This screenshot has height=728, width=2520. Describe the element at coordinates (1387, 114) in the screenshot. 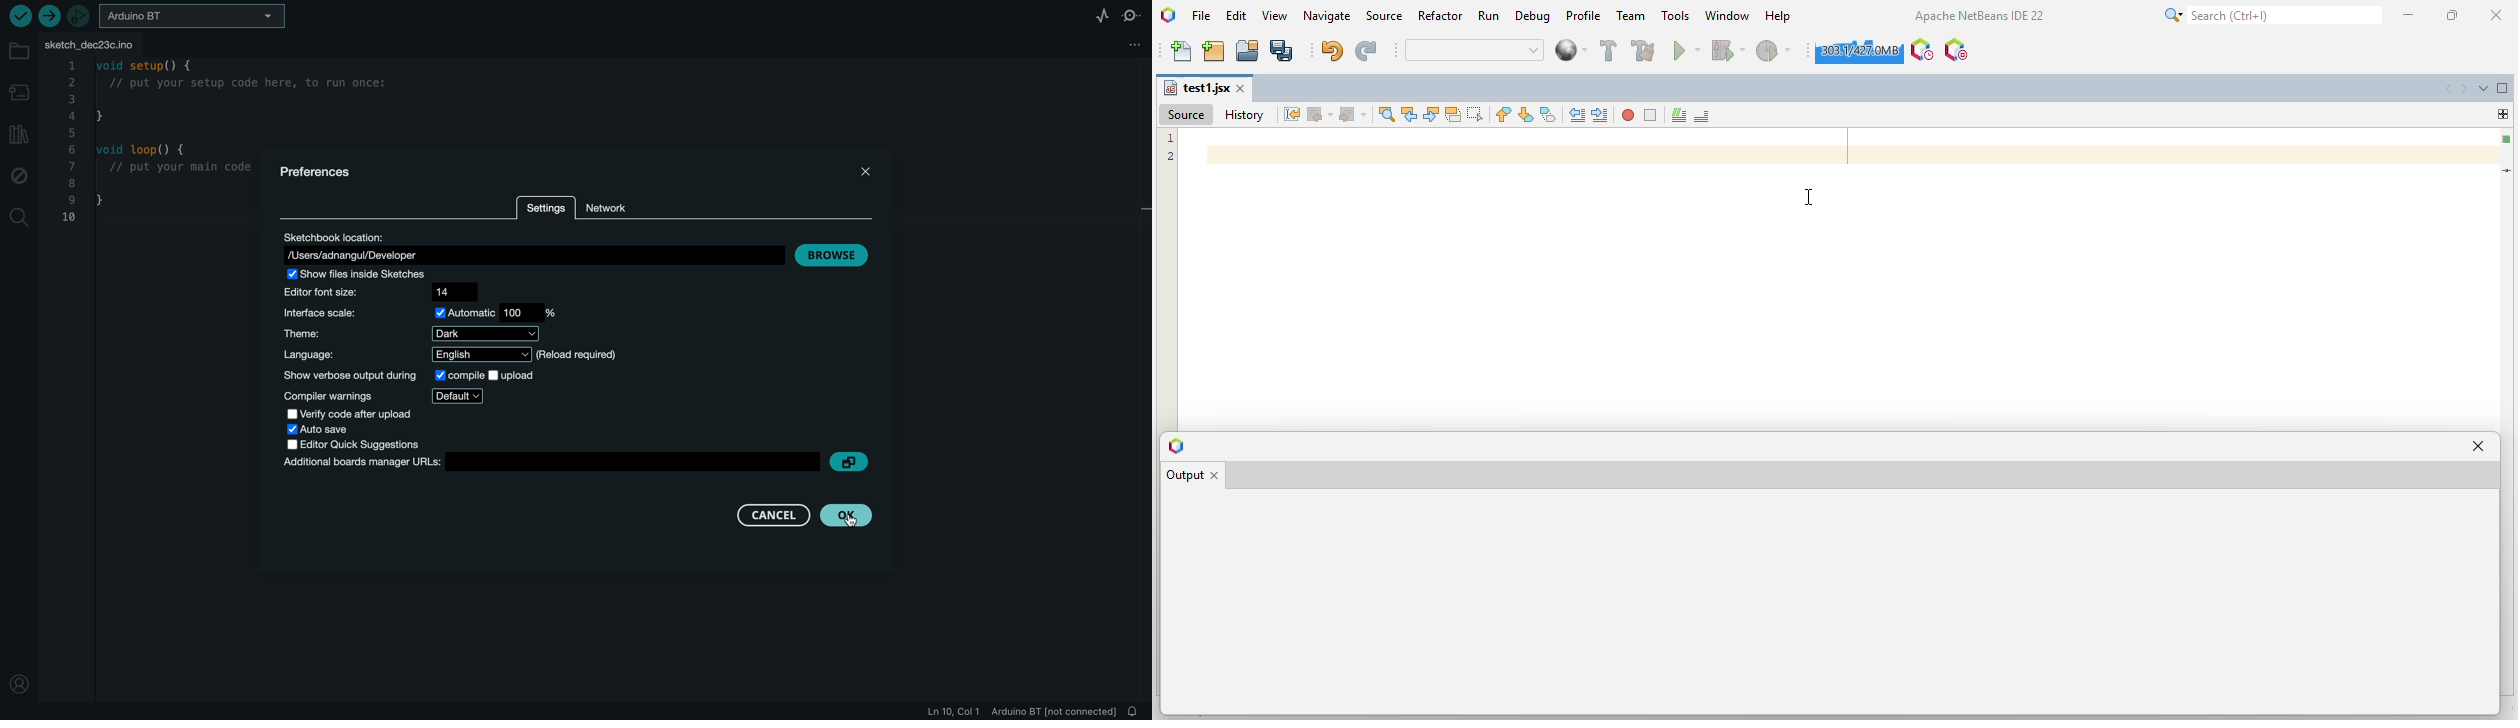

I see `find selection` at that location.